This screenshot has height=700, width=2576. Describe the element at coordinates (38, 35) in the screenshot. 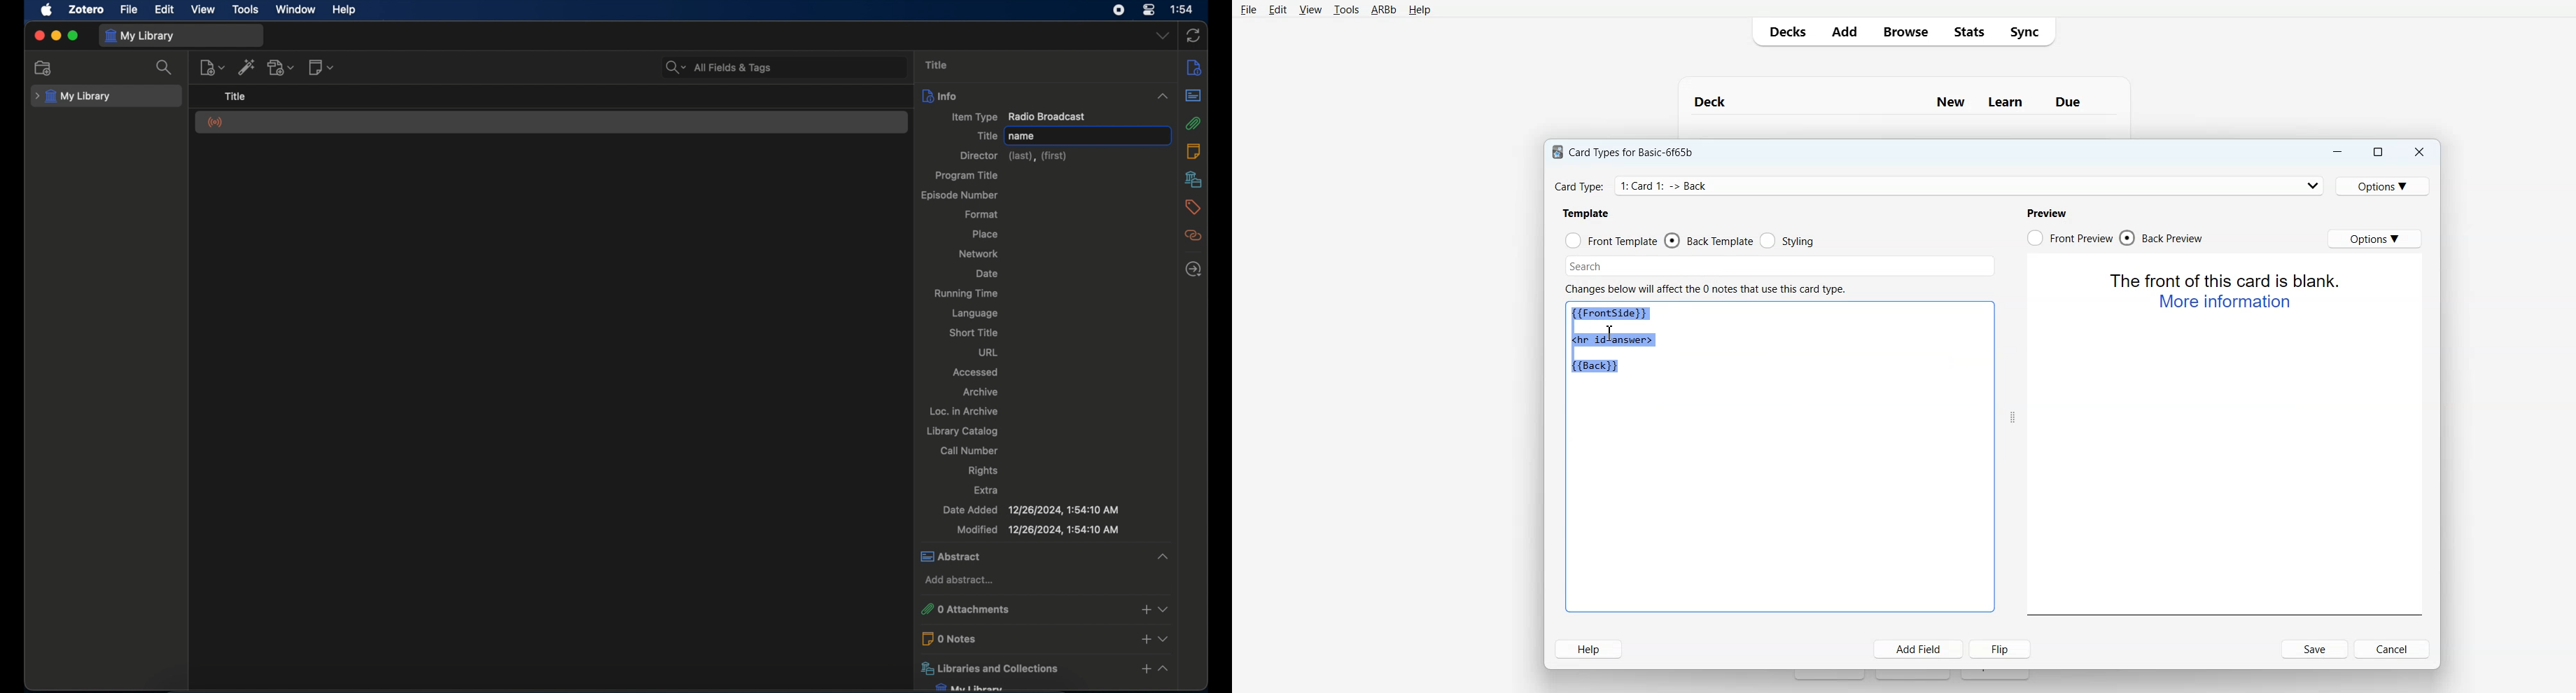

I see `close` at that location.